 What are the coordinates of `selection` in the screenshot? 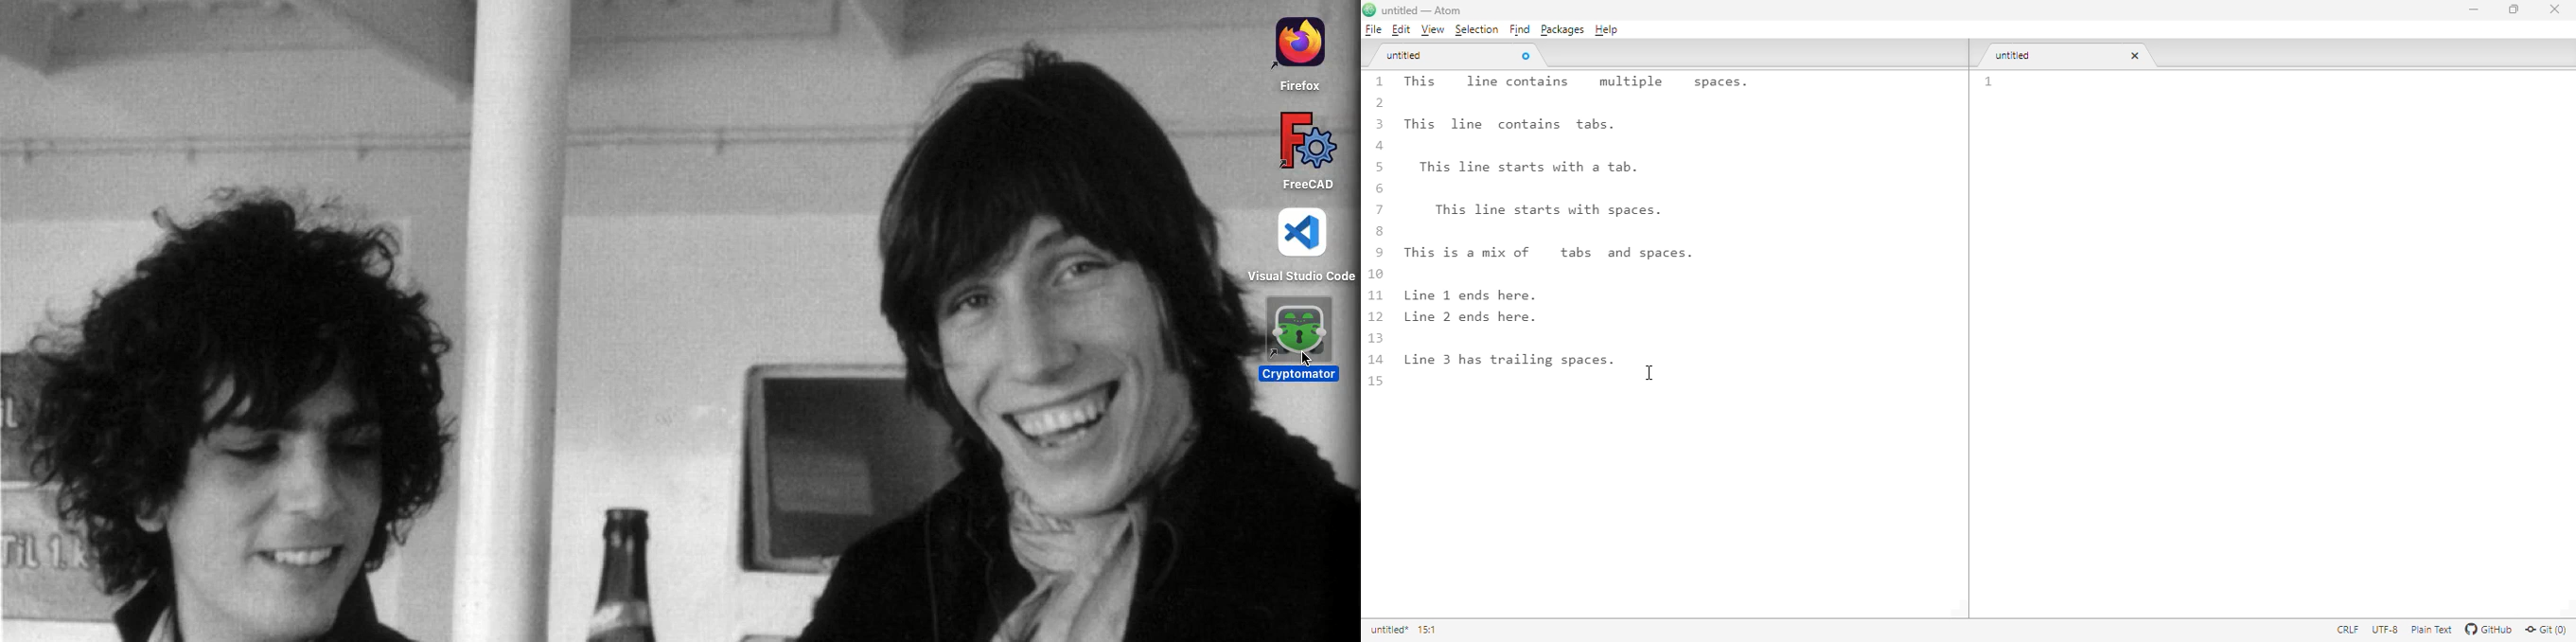 It's located at (1478, 29).